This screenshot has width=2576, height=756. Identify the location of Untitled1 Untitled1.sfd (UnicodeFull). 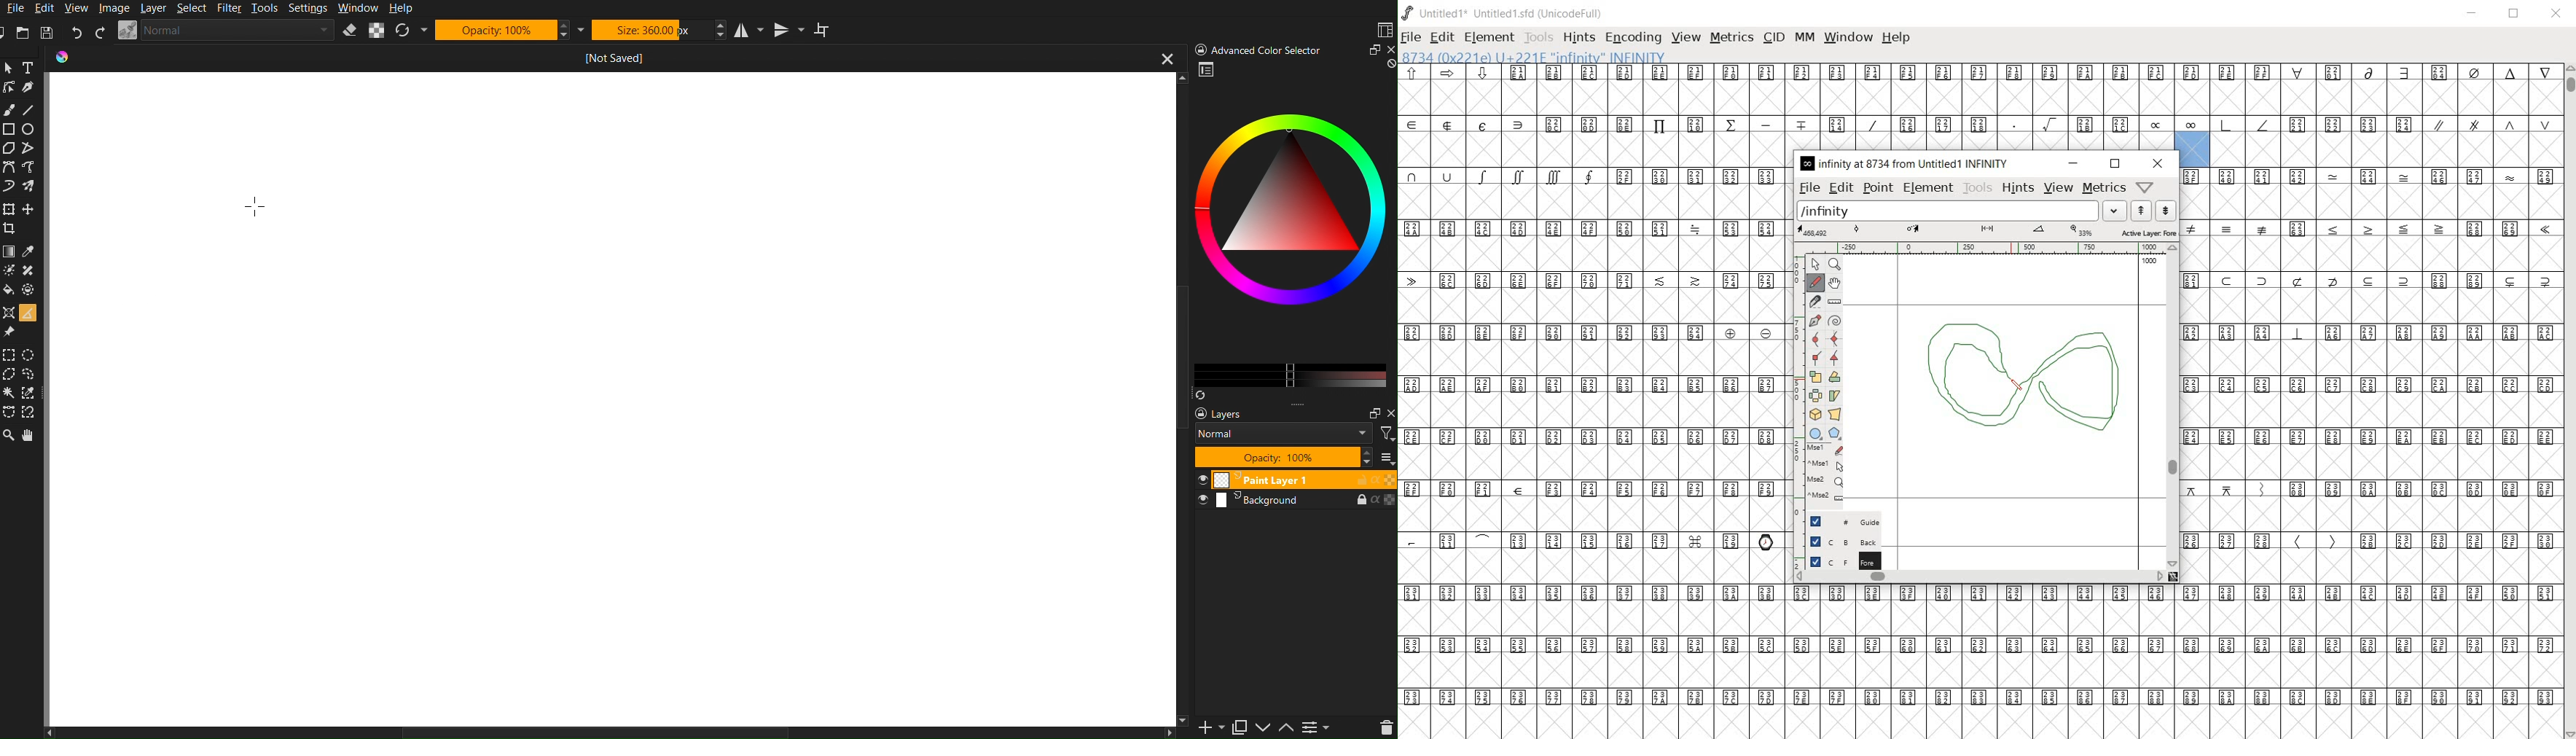
(1507, 17).